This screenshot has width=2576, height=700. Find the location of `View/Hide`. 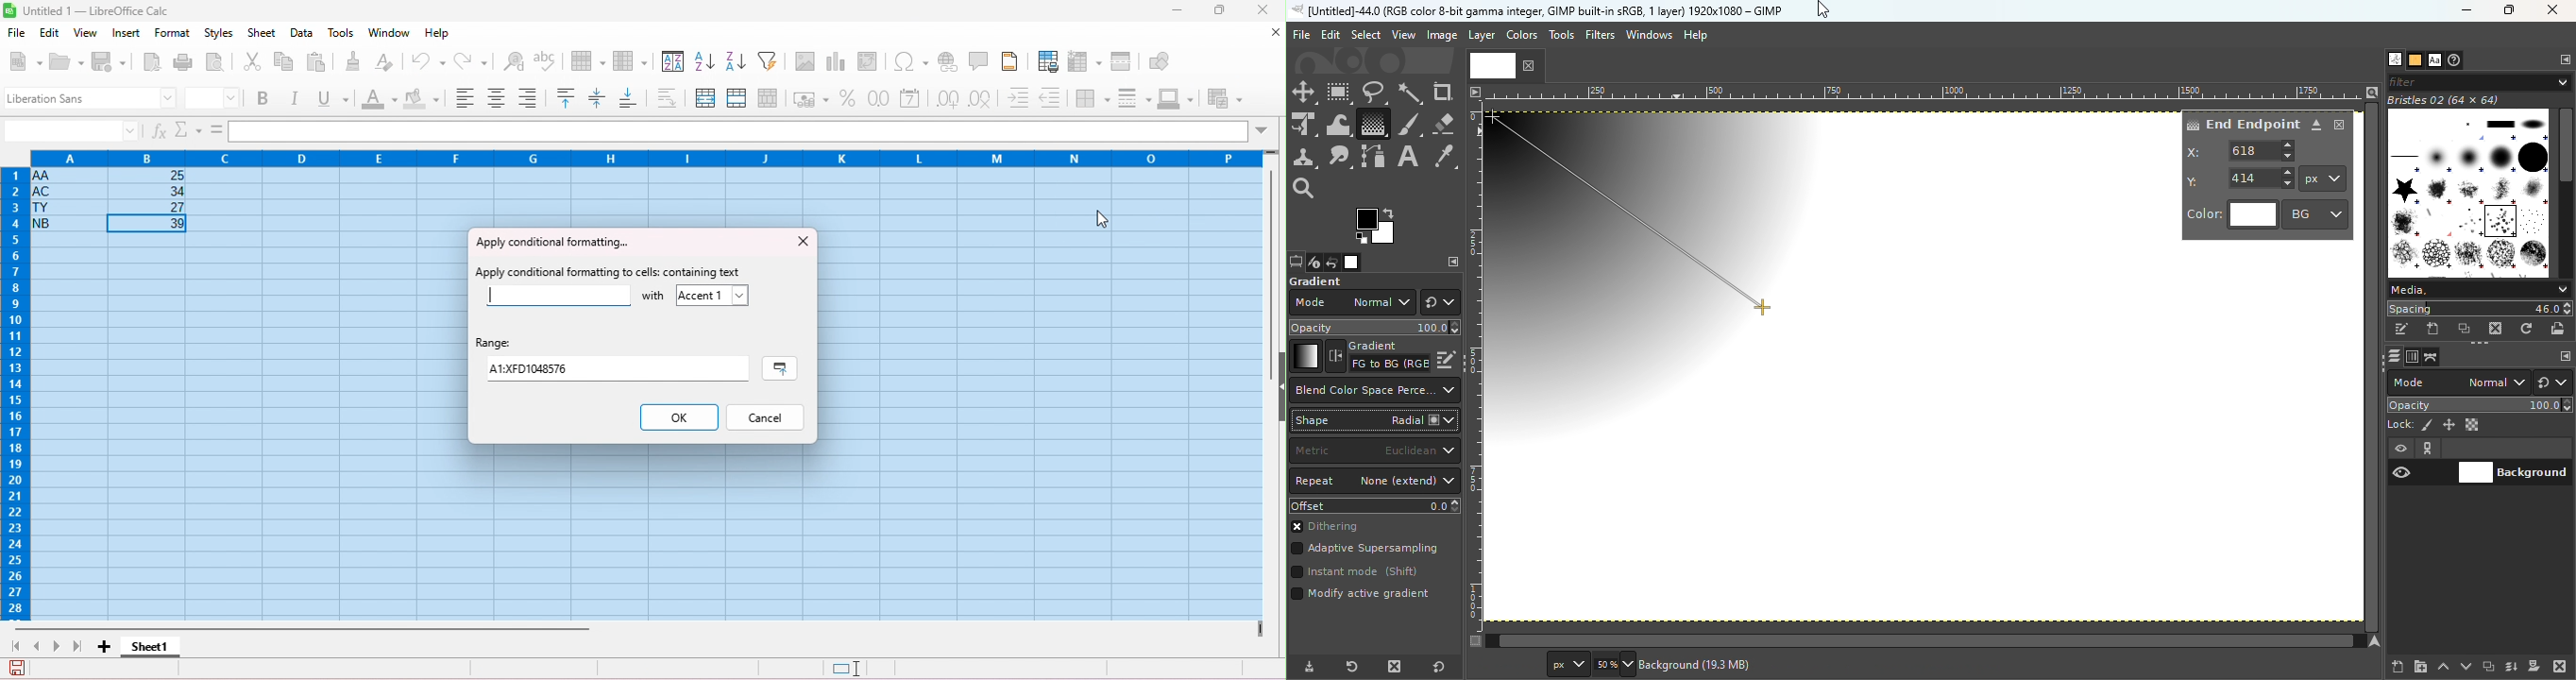

View/Hide is located at coordinates (2421, 461).